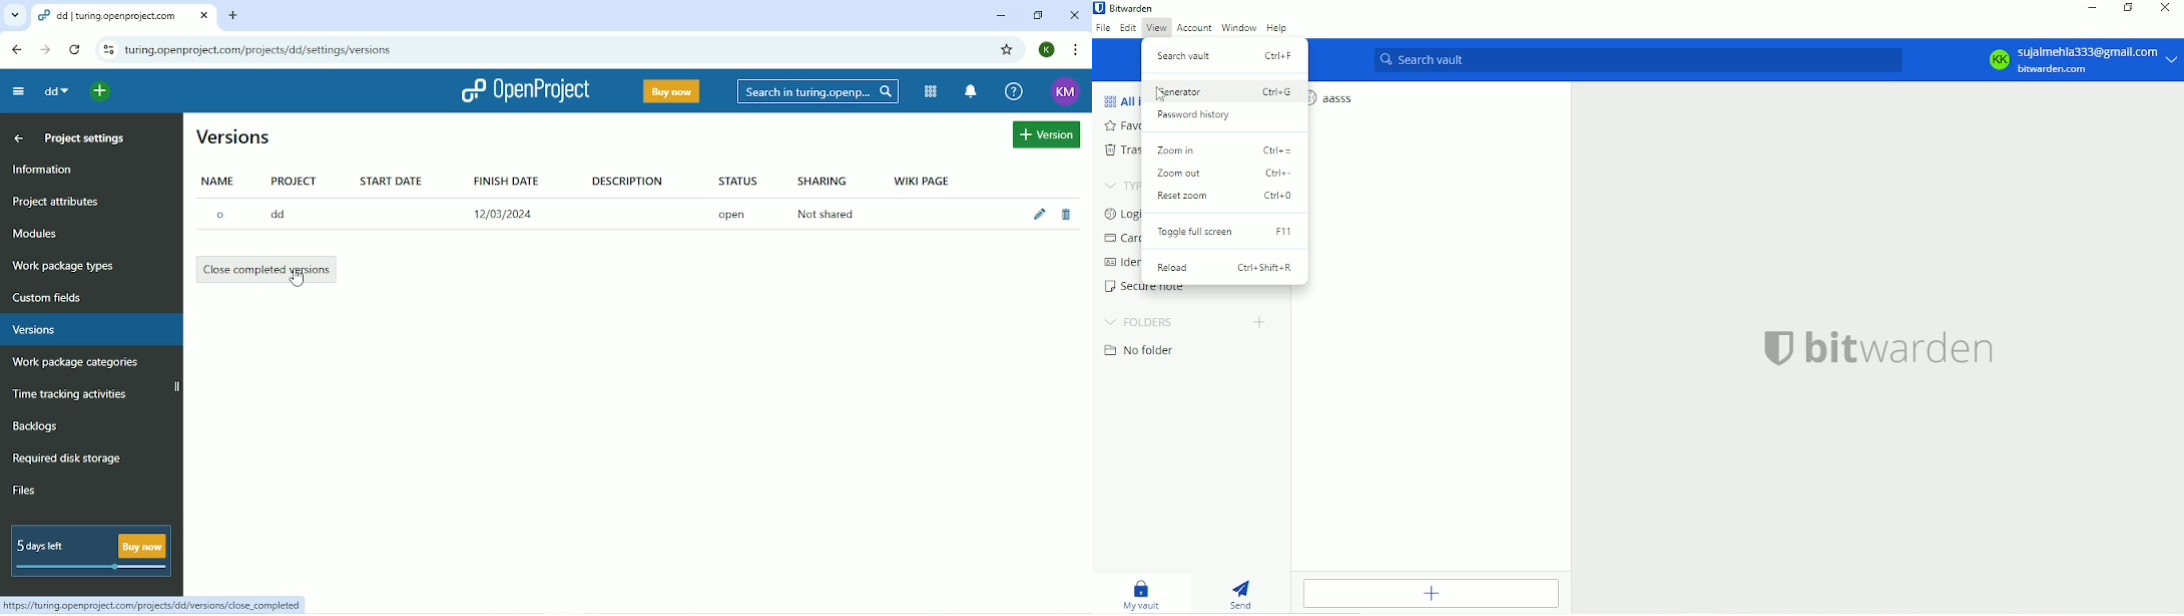  What do you see at coordinates (55, 91) in the screenshot?
I see `dd` at bounding box center [55, 91].